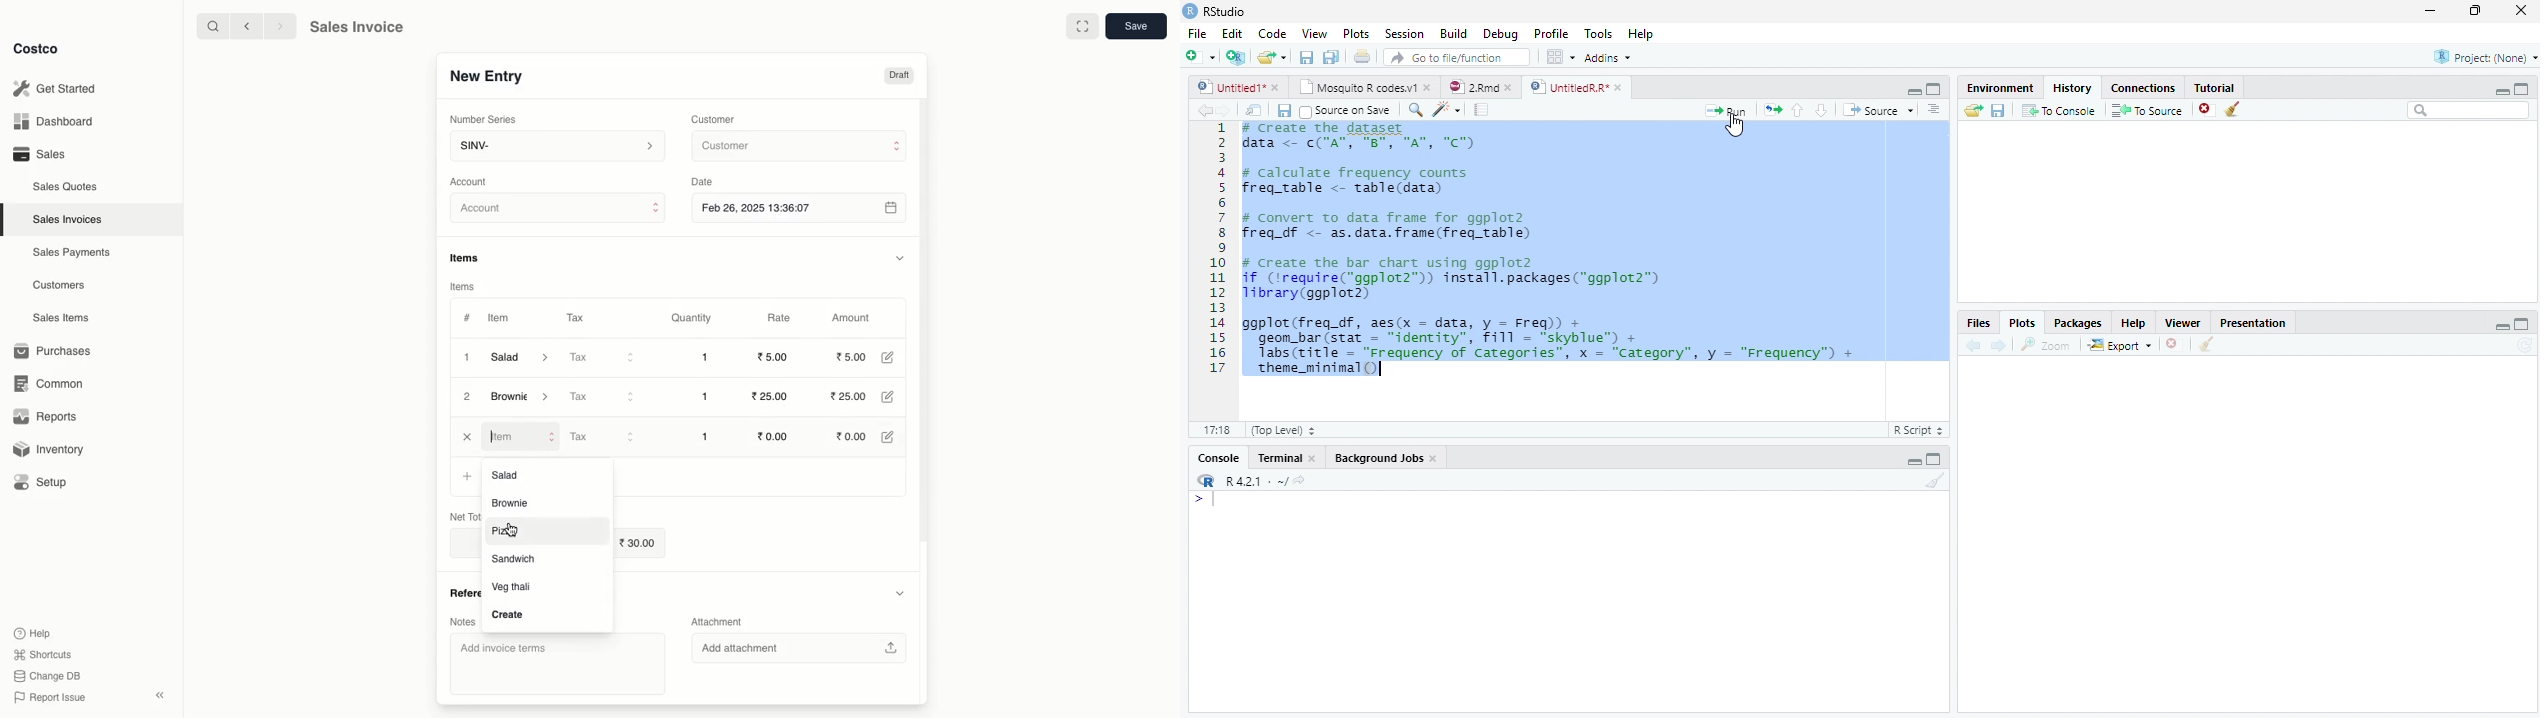 The image size is (2548, 728). What do you see at coordinates (703, 435) in the screenshot?
I see `1` at bounding box center [703, 435].